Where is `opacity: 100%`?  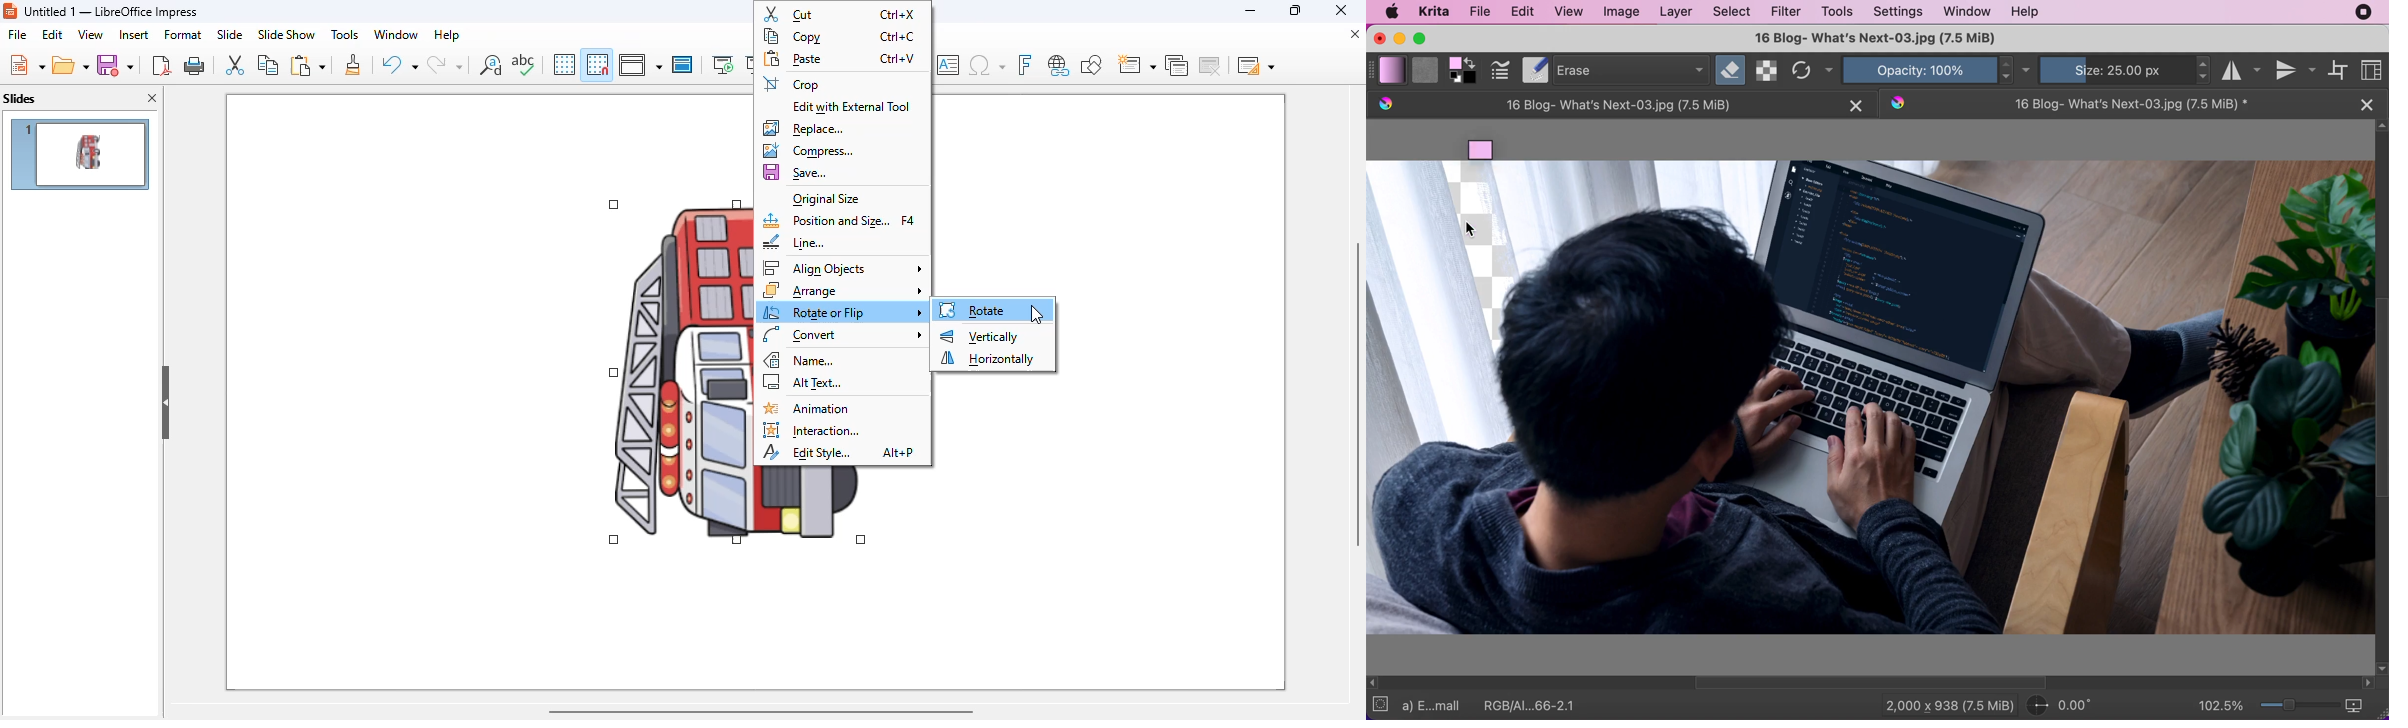
opacity: 100% is located at coordinates (1917, 69).